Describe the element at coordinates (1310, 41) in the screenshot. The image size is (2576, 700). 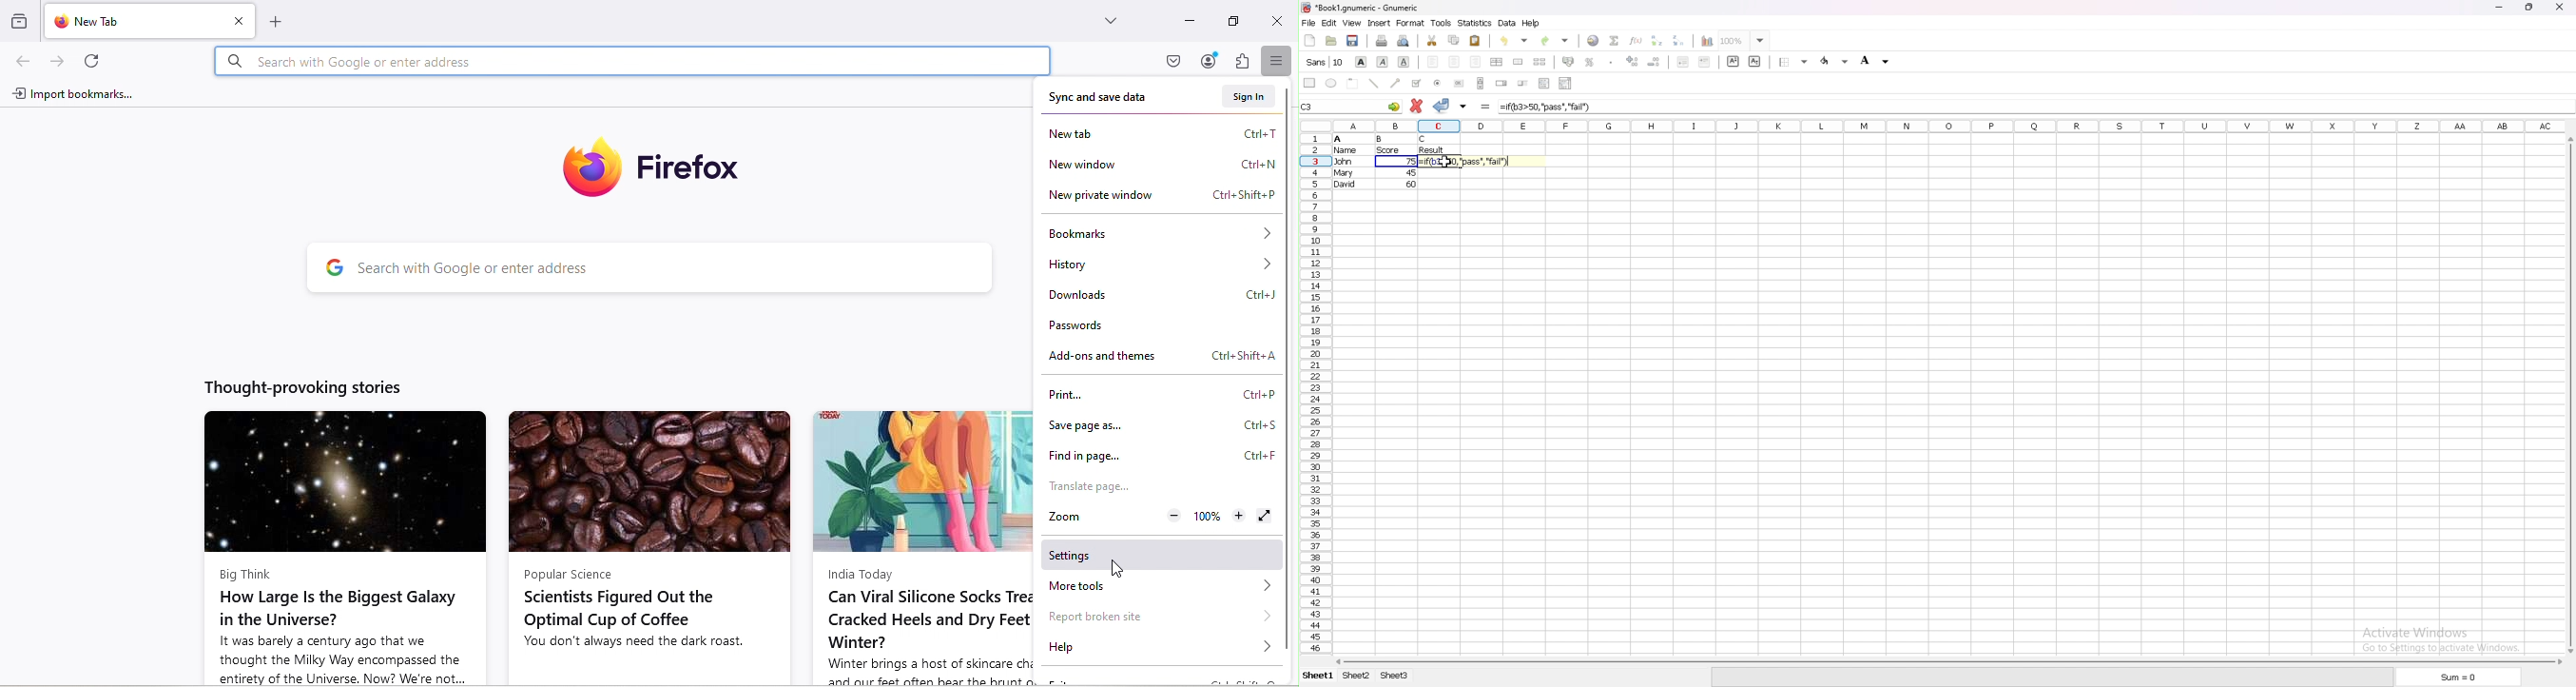
I see `new` at that location.